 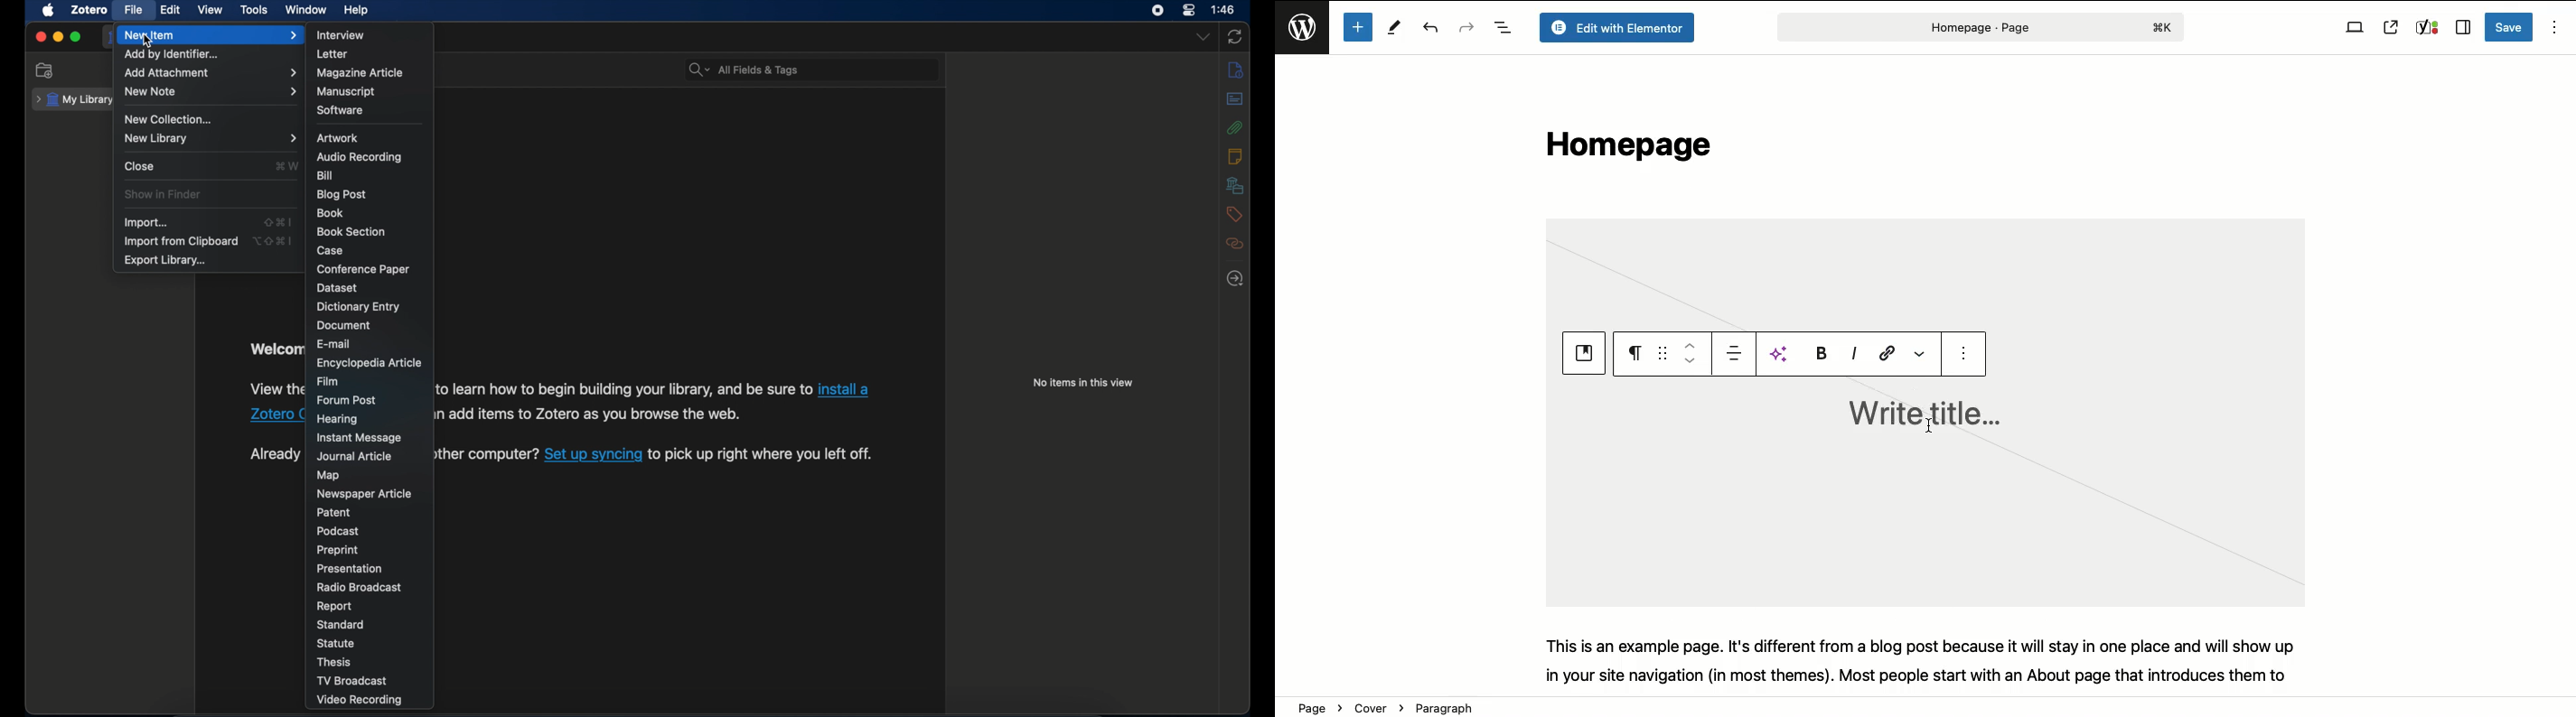 I want to click on view, so click(x=211, y=10).